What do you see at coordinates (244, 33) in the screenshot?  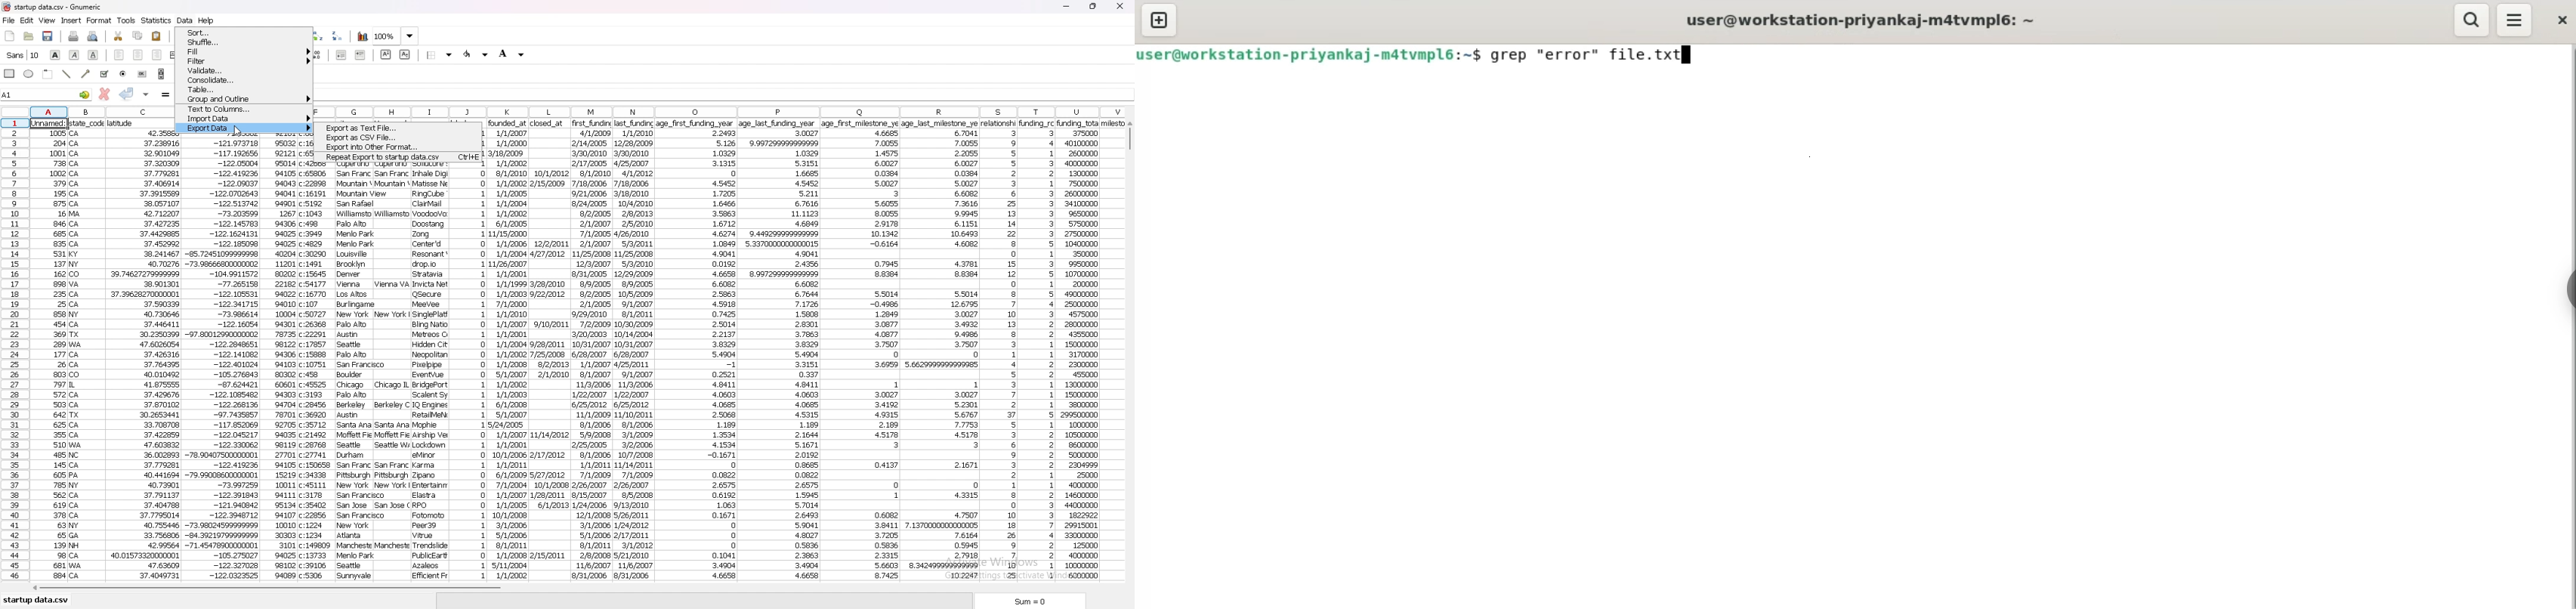 I see `sort` at bounding box center [244, 33].